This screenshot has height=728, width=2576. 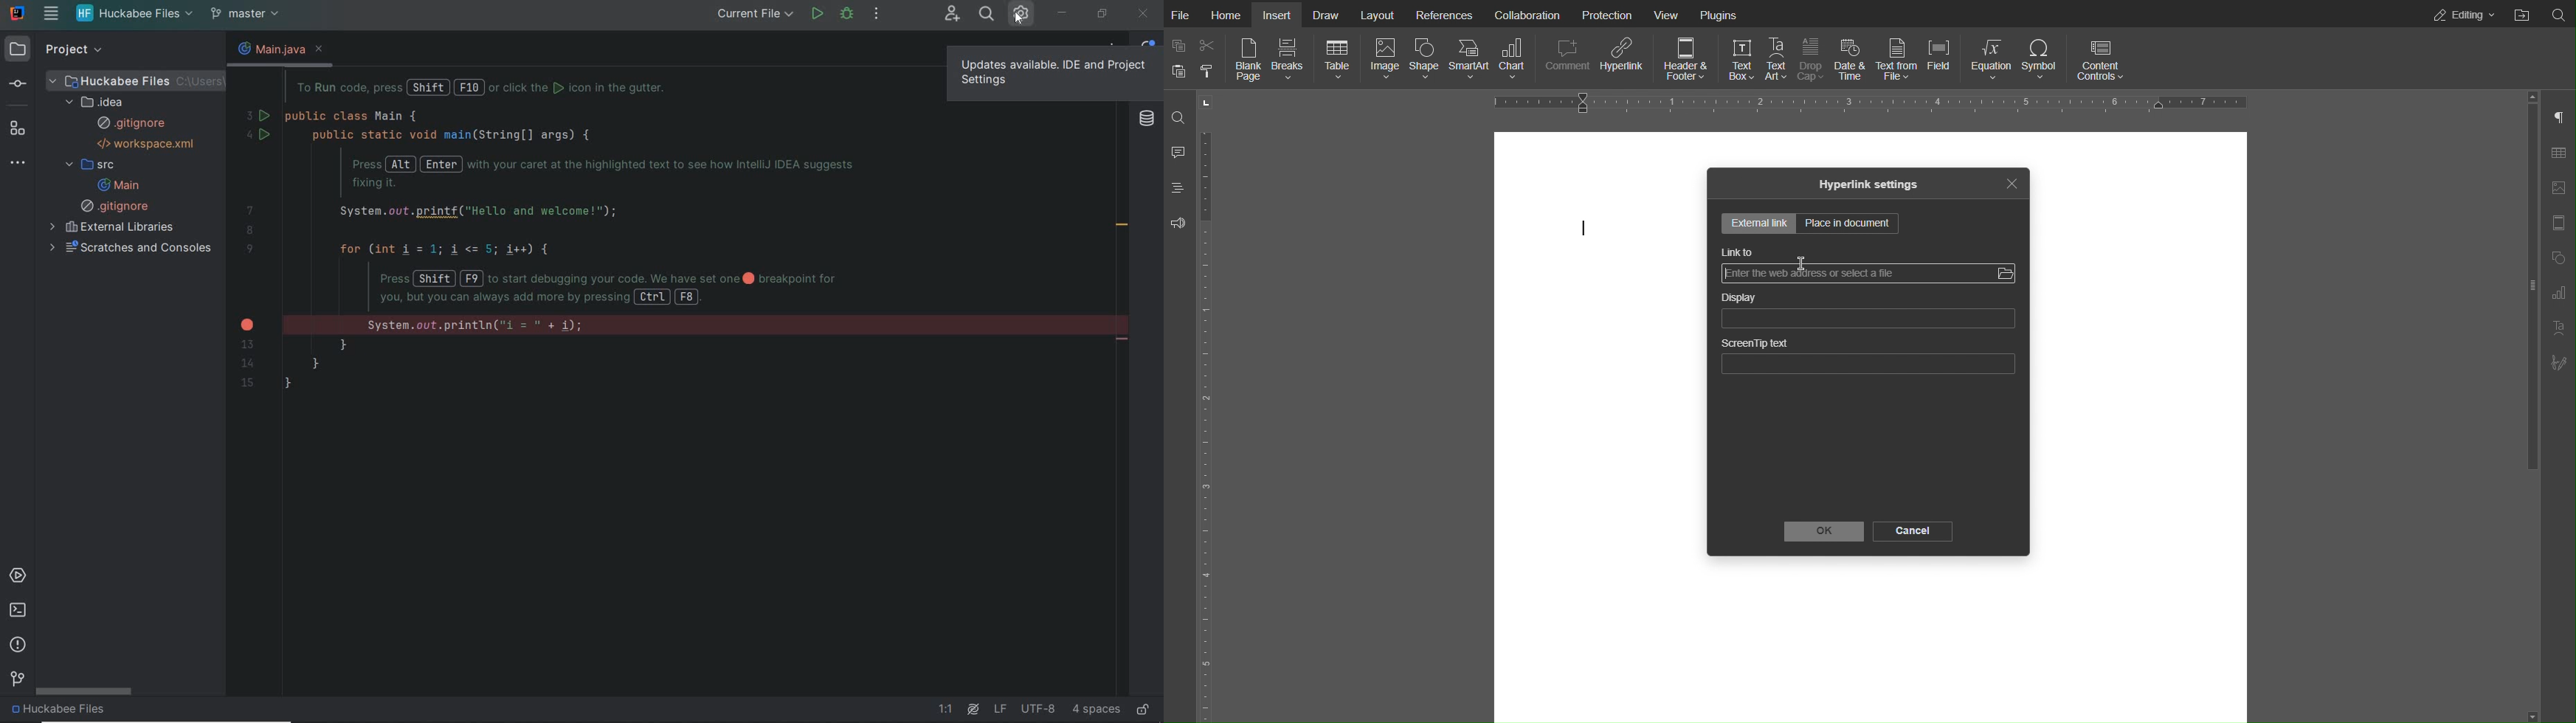 What do you see at coordinates (1685, 58) in the screenshot?
I see `Header & Footer` at bounding box center [1685, 58].